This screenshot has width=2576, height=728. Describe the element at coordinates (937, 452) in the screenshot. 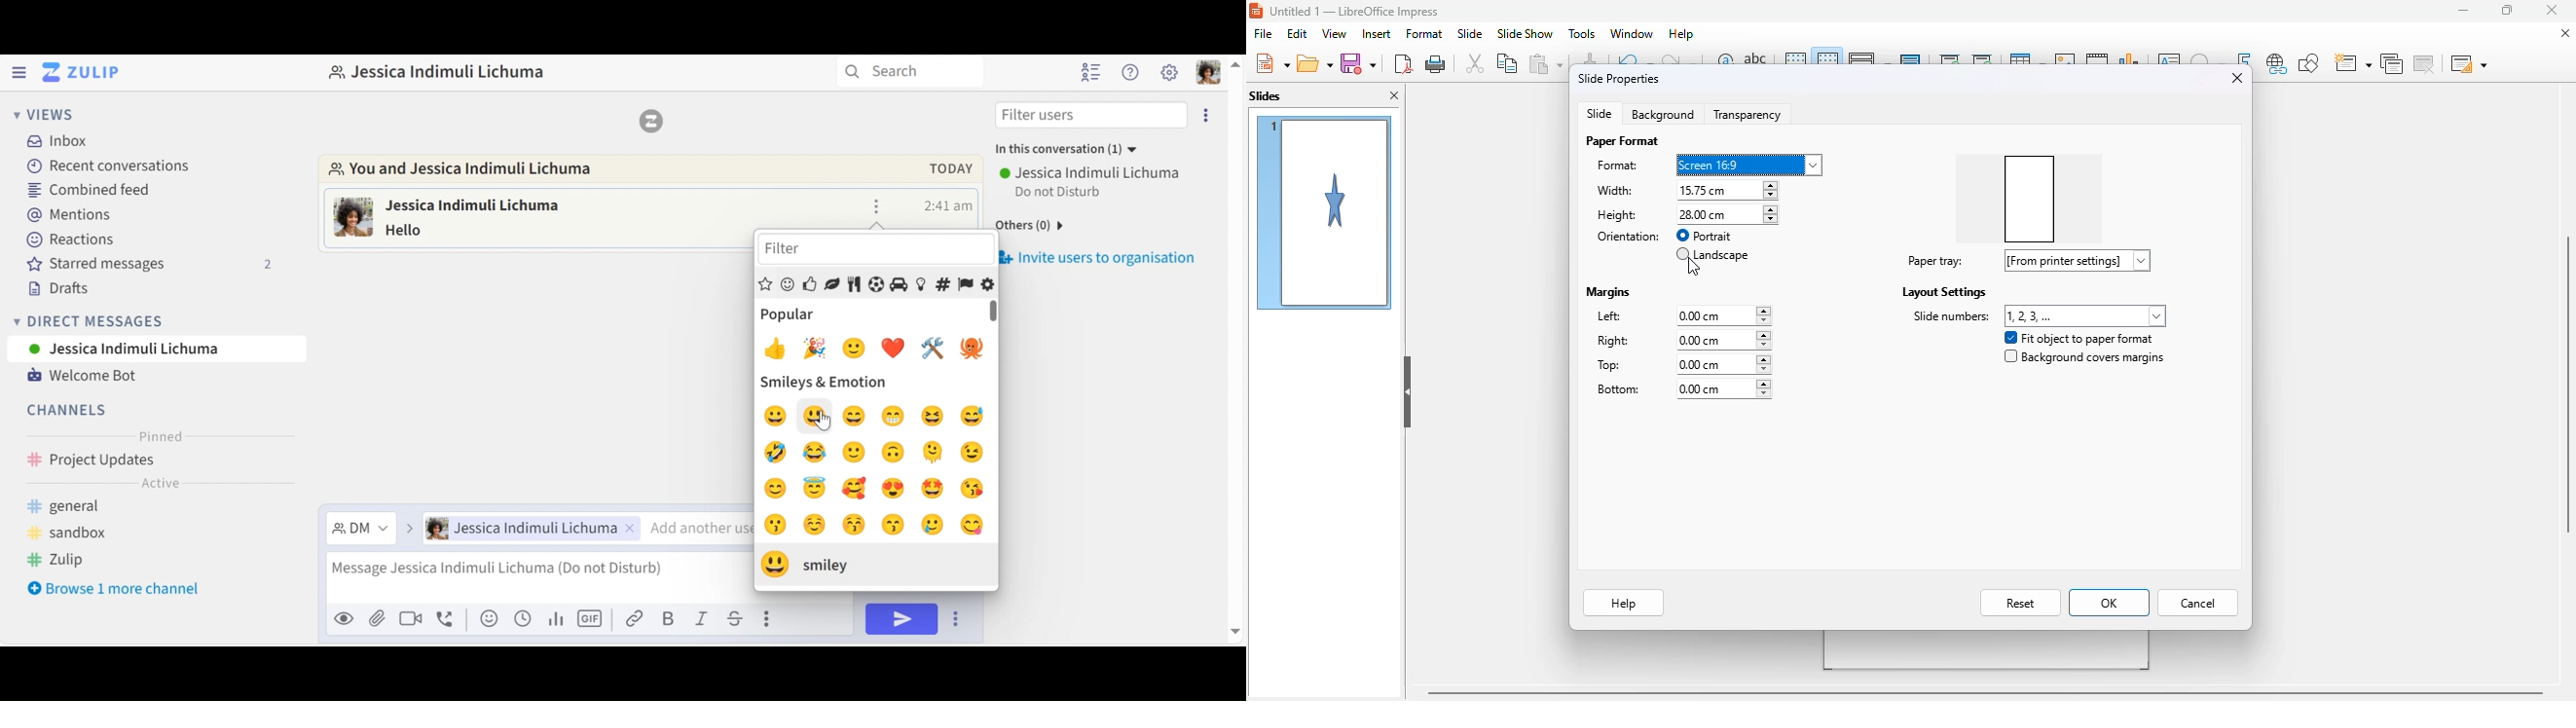

I see `melting` at that location.